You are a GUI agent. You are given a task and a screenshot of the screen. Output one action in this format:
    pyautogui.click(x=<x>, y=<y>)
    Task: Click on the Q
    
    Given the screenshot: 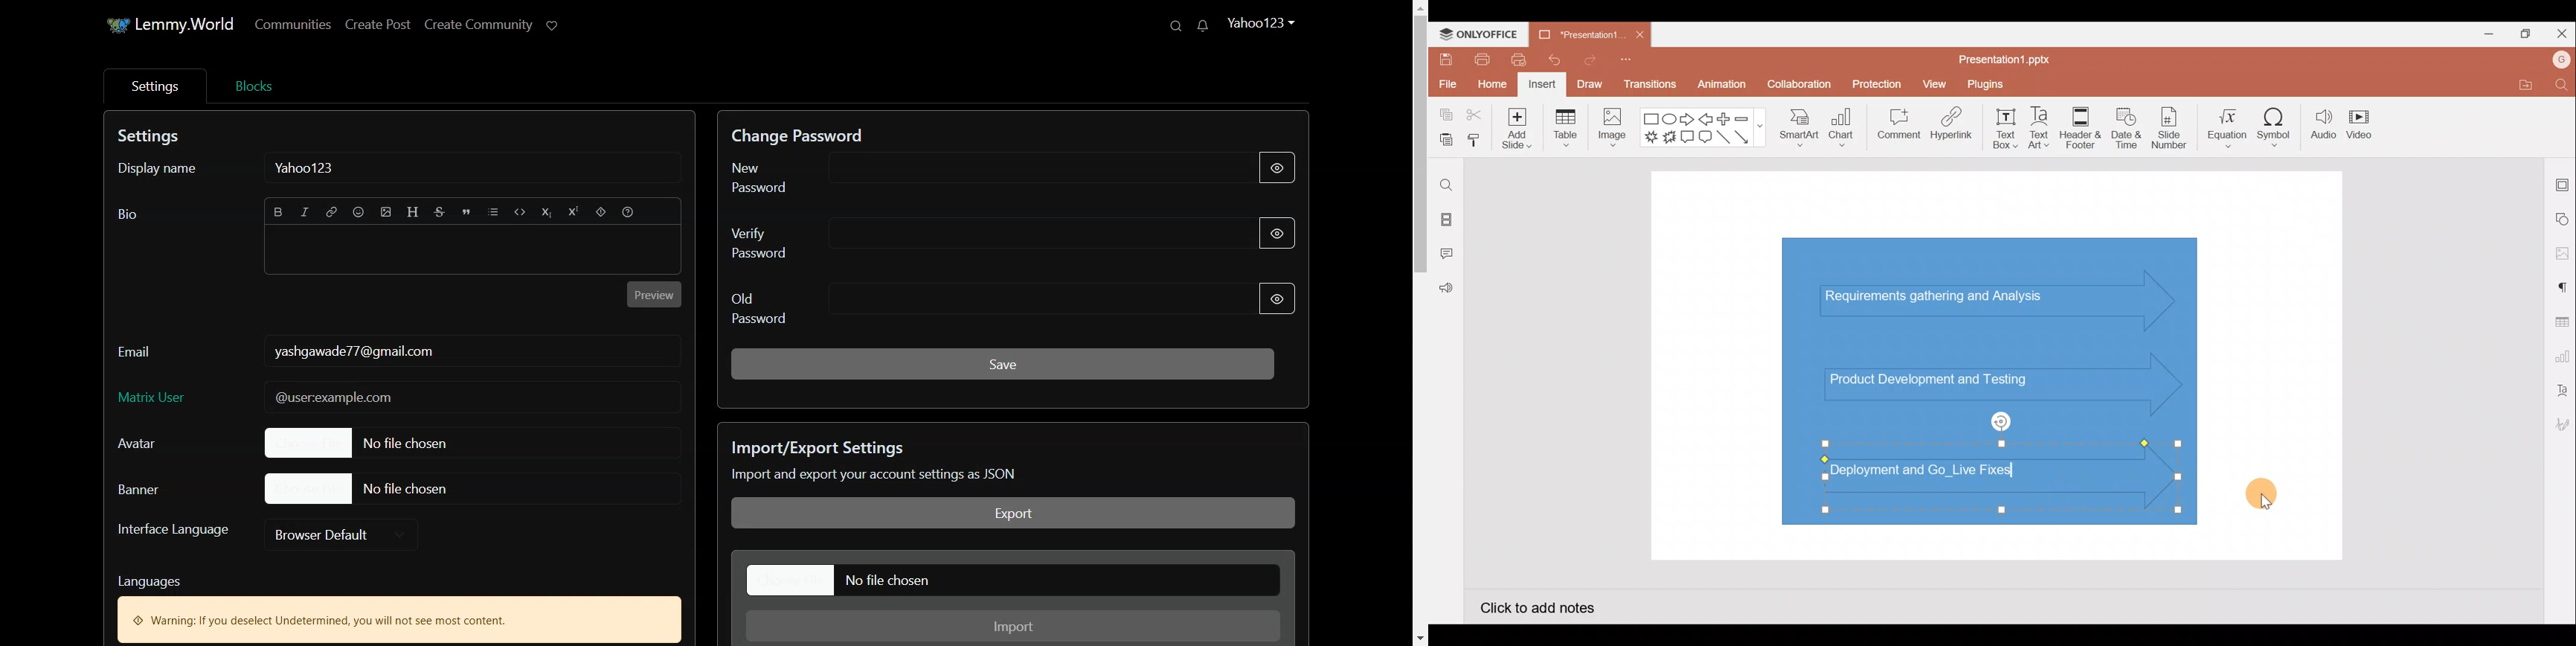 What is the action you would take?
    pyautogui.click(x=1172, y=26)
    